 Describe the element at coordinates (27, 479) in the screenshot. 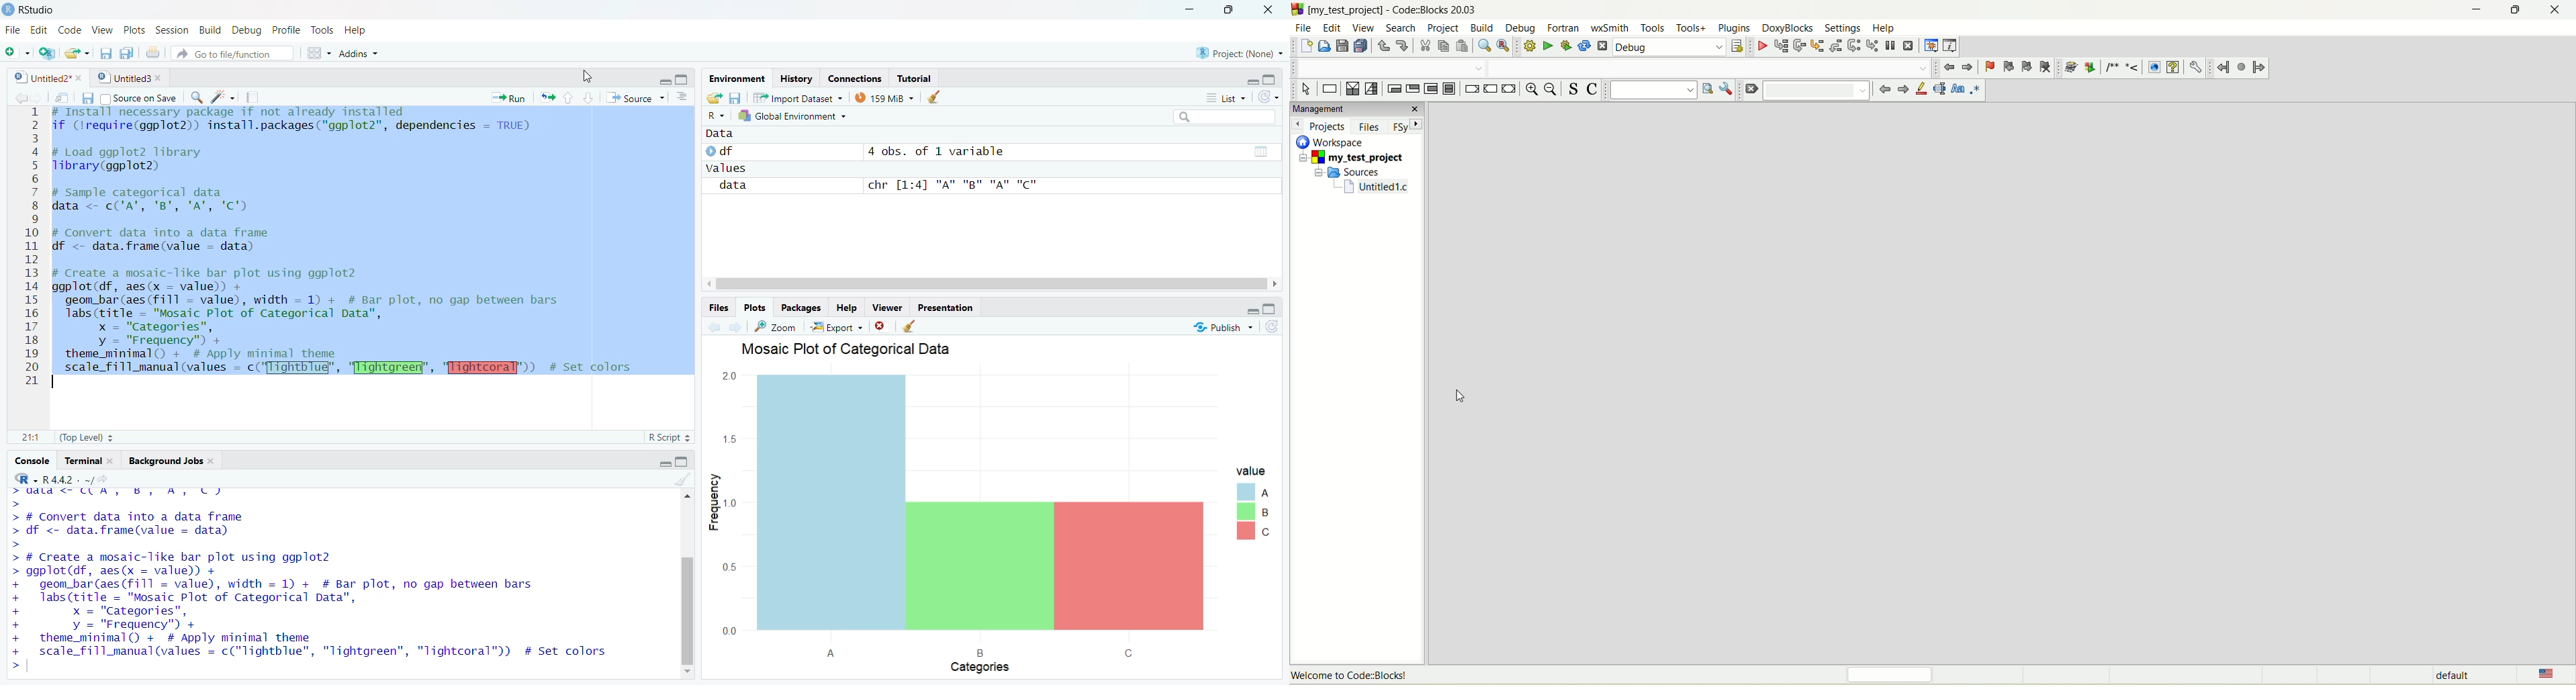

I see `R` at that location.